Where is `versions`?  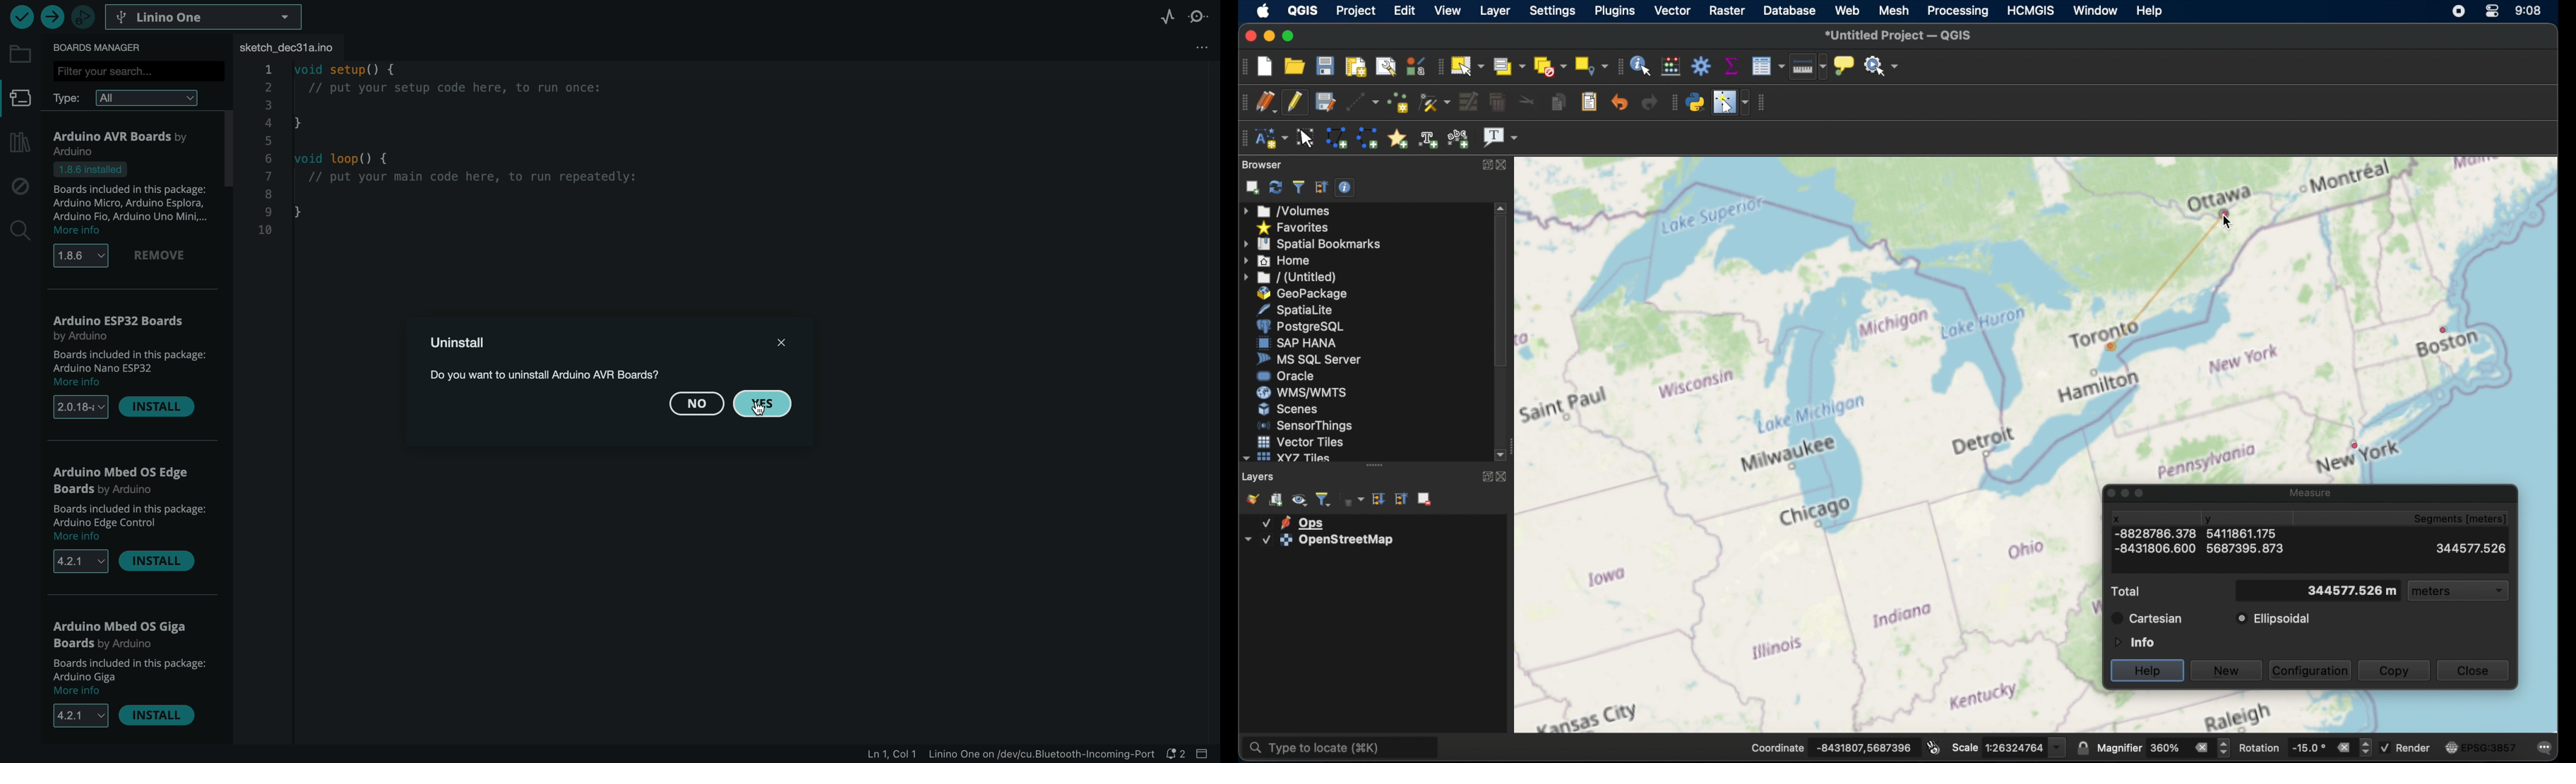
versions is located at coordinates (79, 715).